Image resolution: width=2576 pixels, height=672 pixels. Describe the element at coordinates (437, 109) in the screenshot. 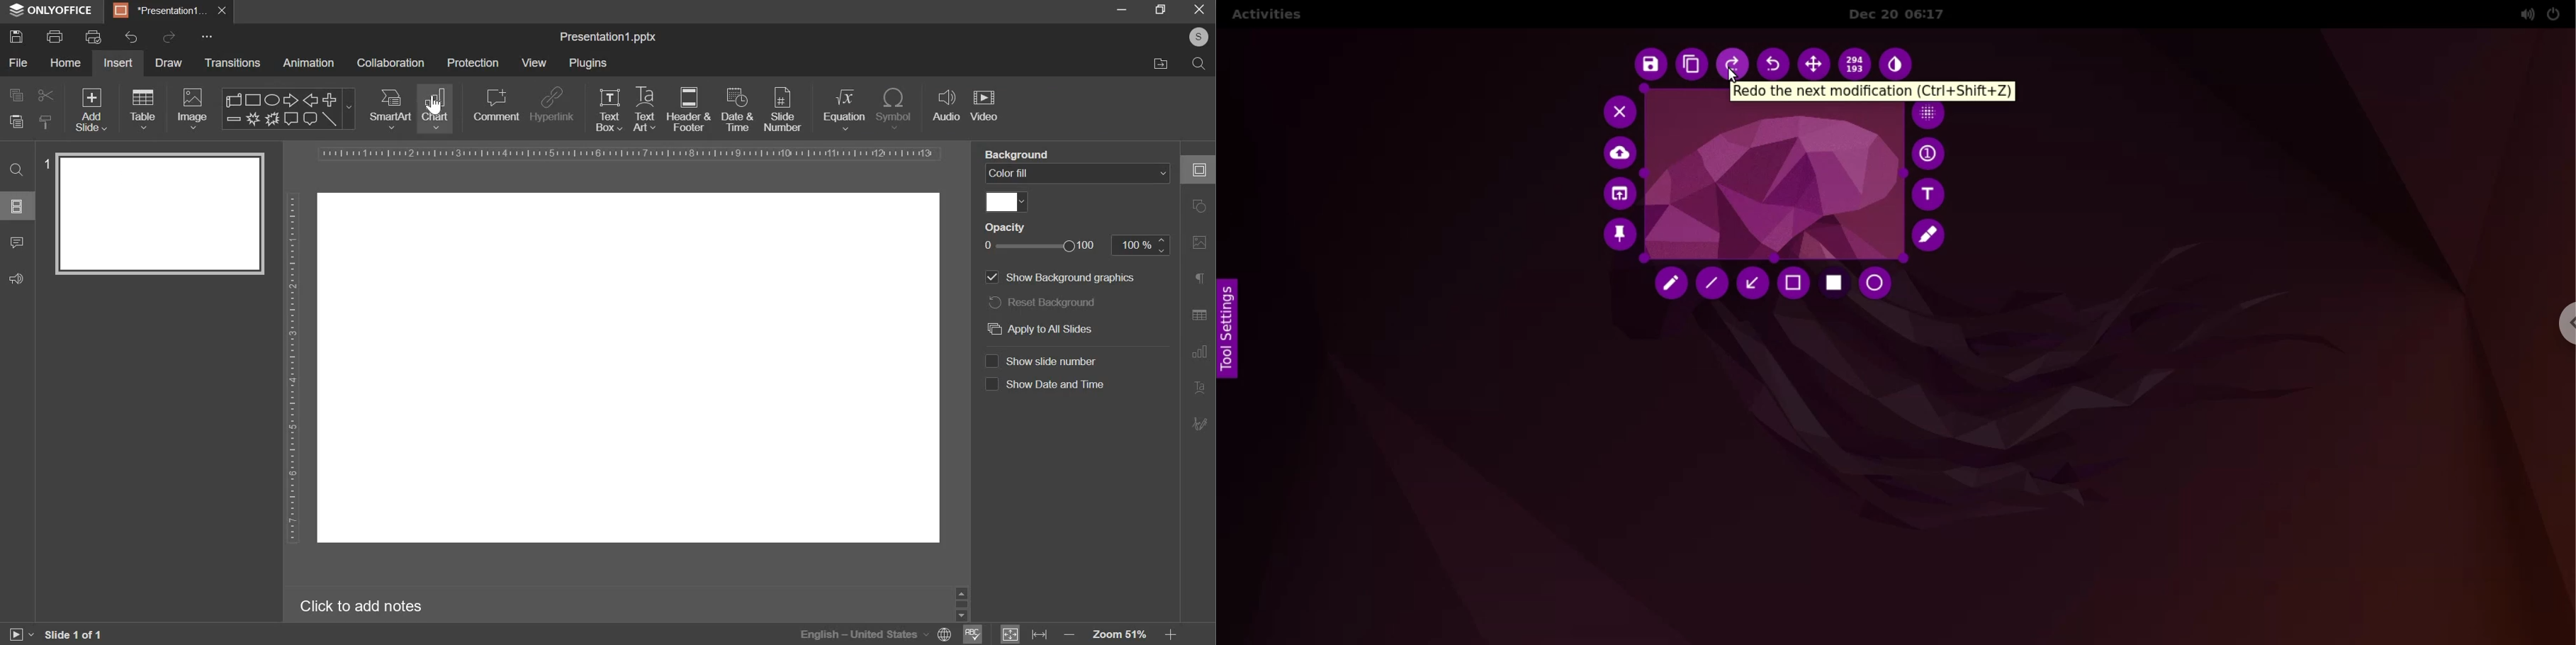

I see `chart` at that location.